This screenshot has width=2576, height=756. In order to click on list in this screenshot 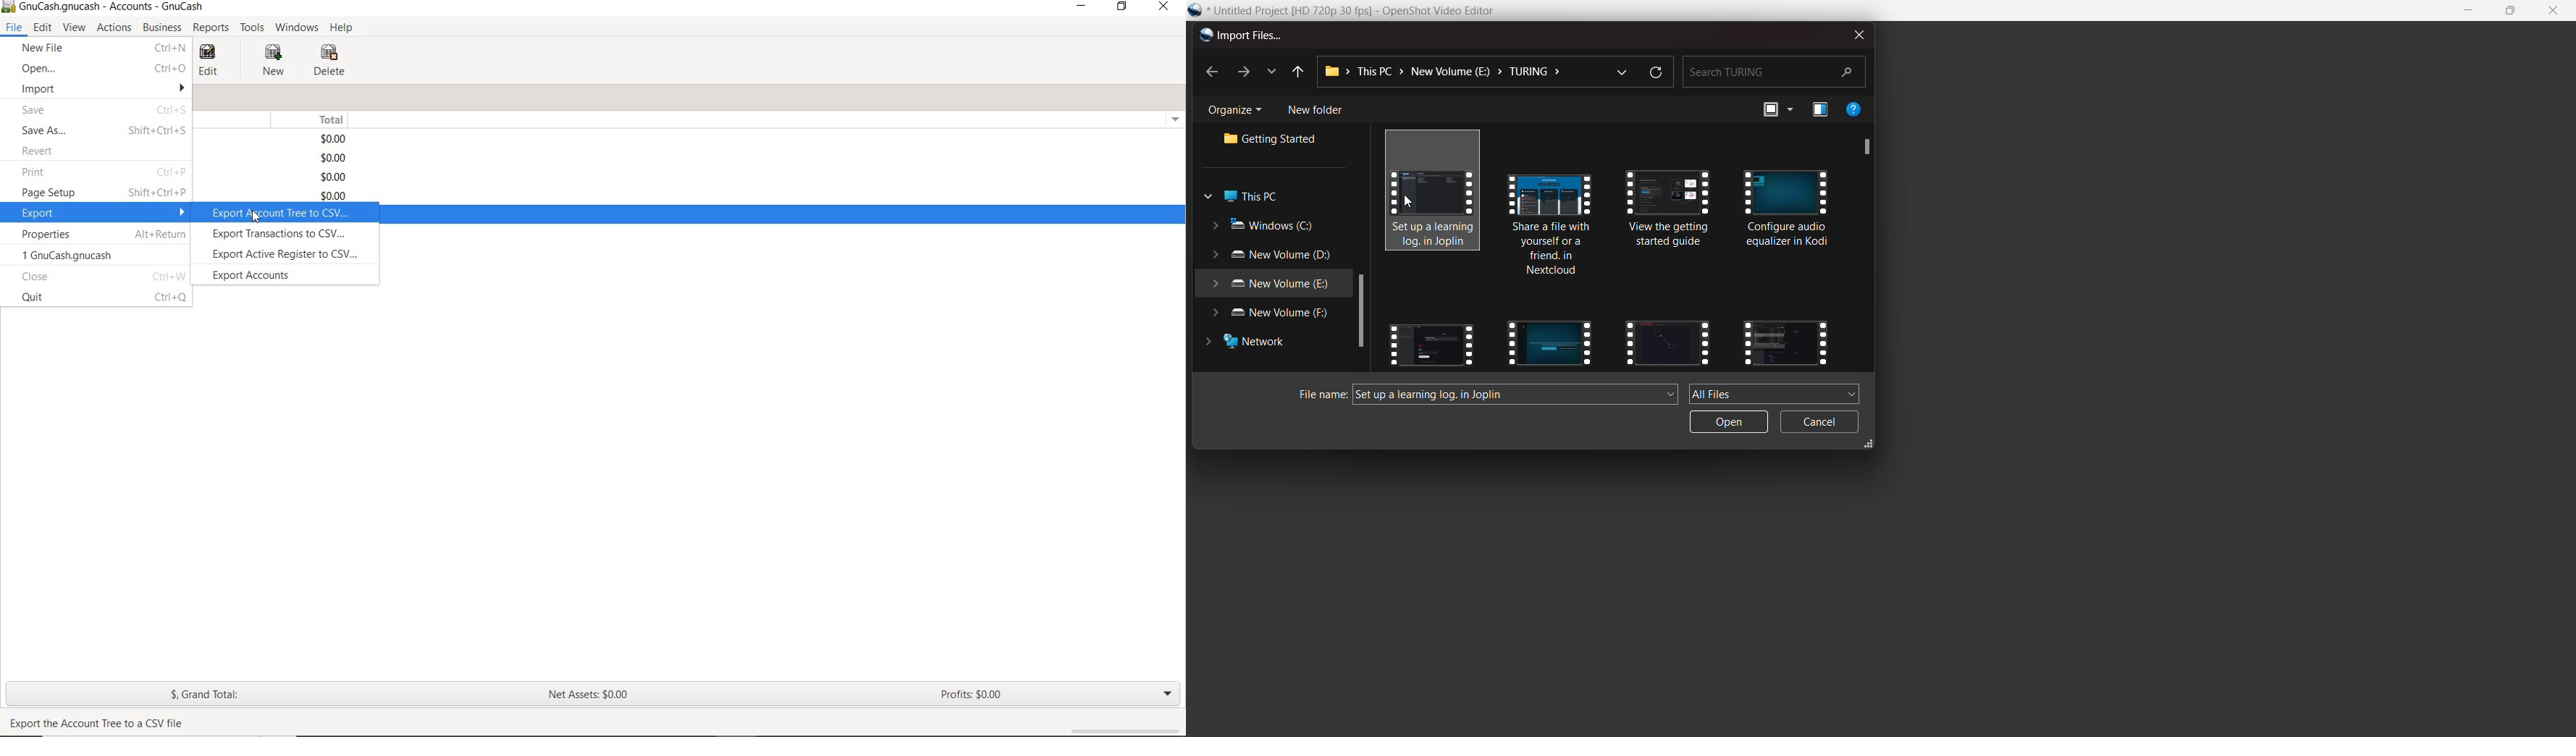, I will do `click(1270, 70)`.